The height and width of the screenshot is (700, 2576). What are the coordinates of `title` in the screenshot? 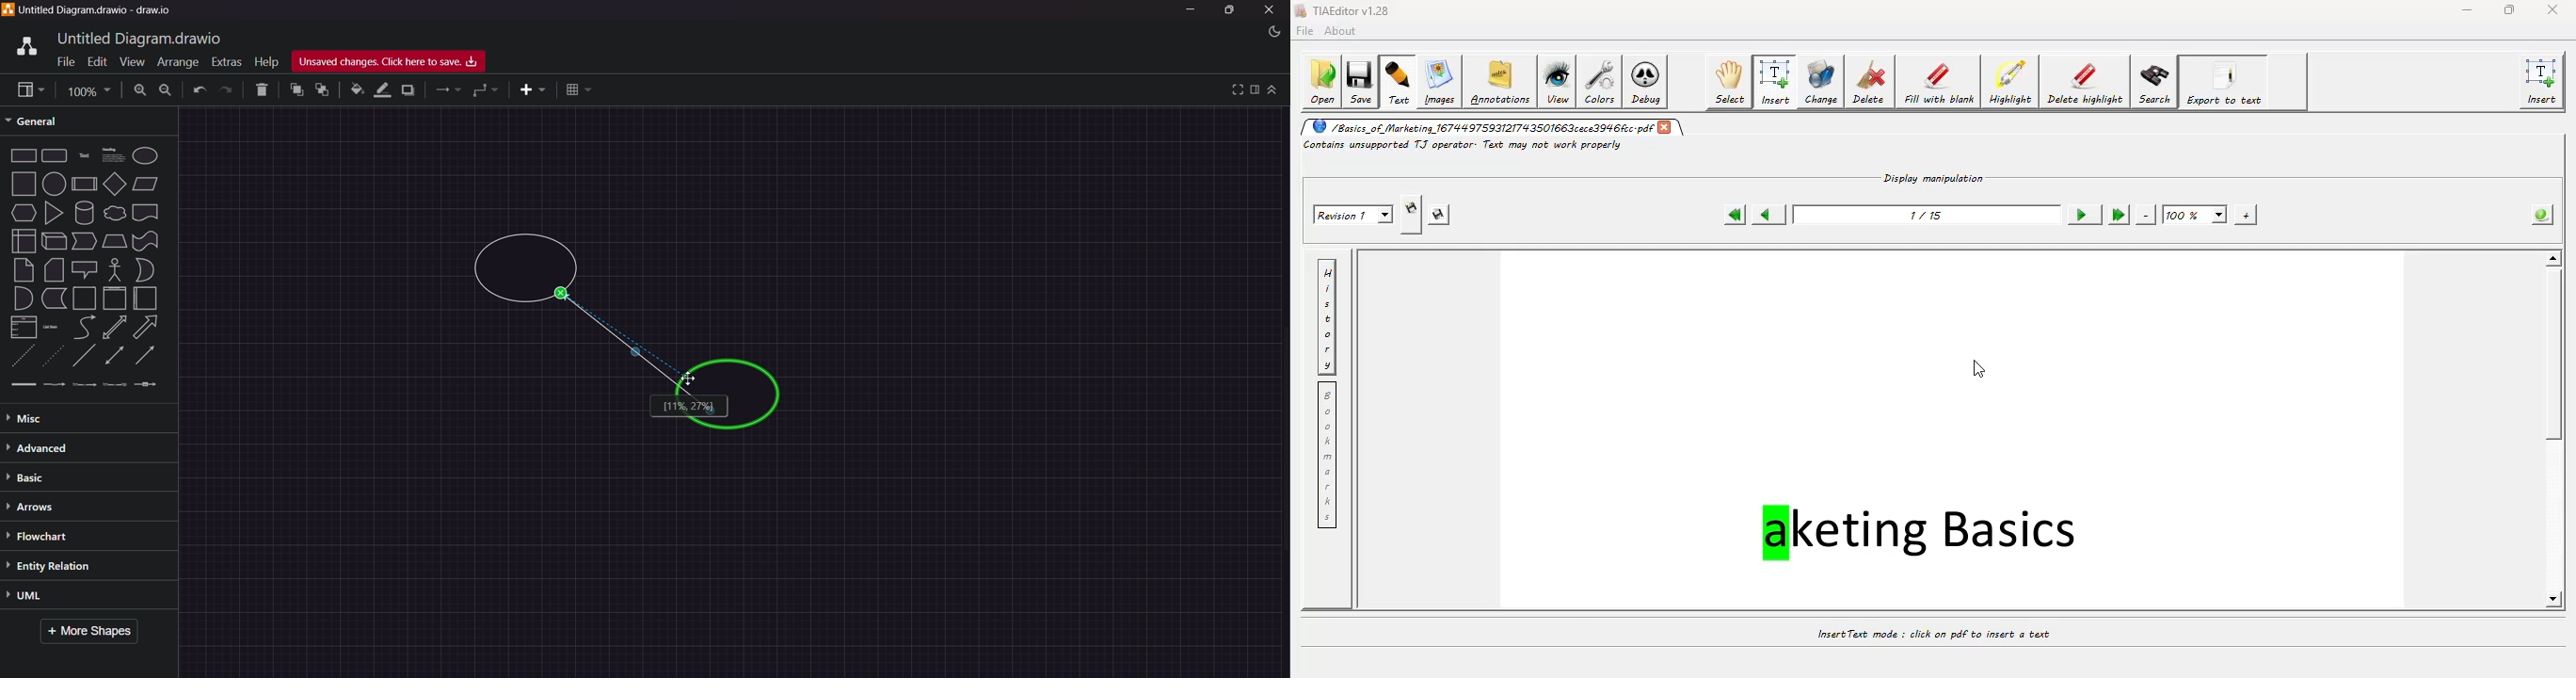 It's located at (142, 37).